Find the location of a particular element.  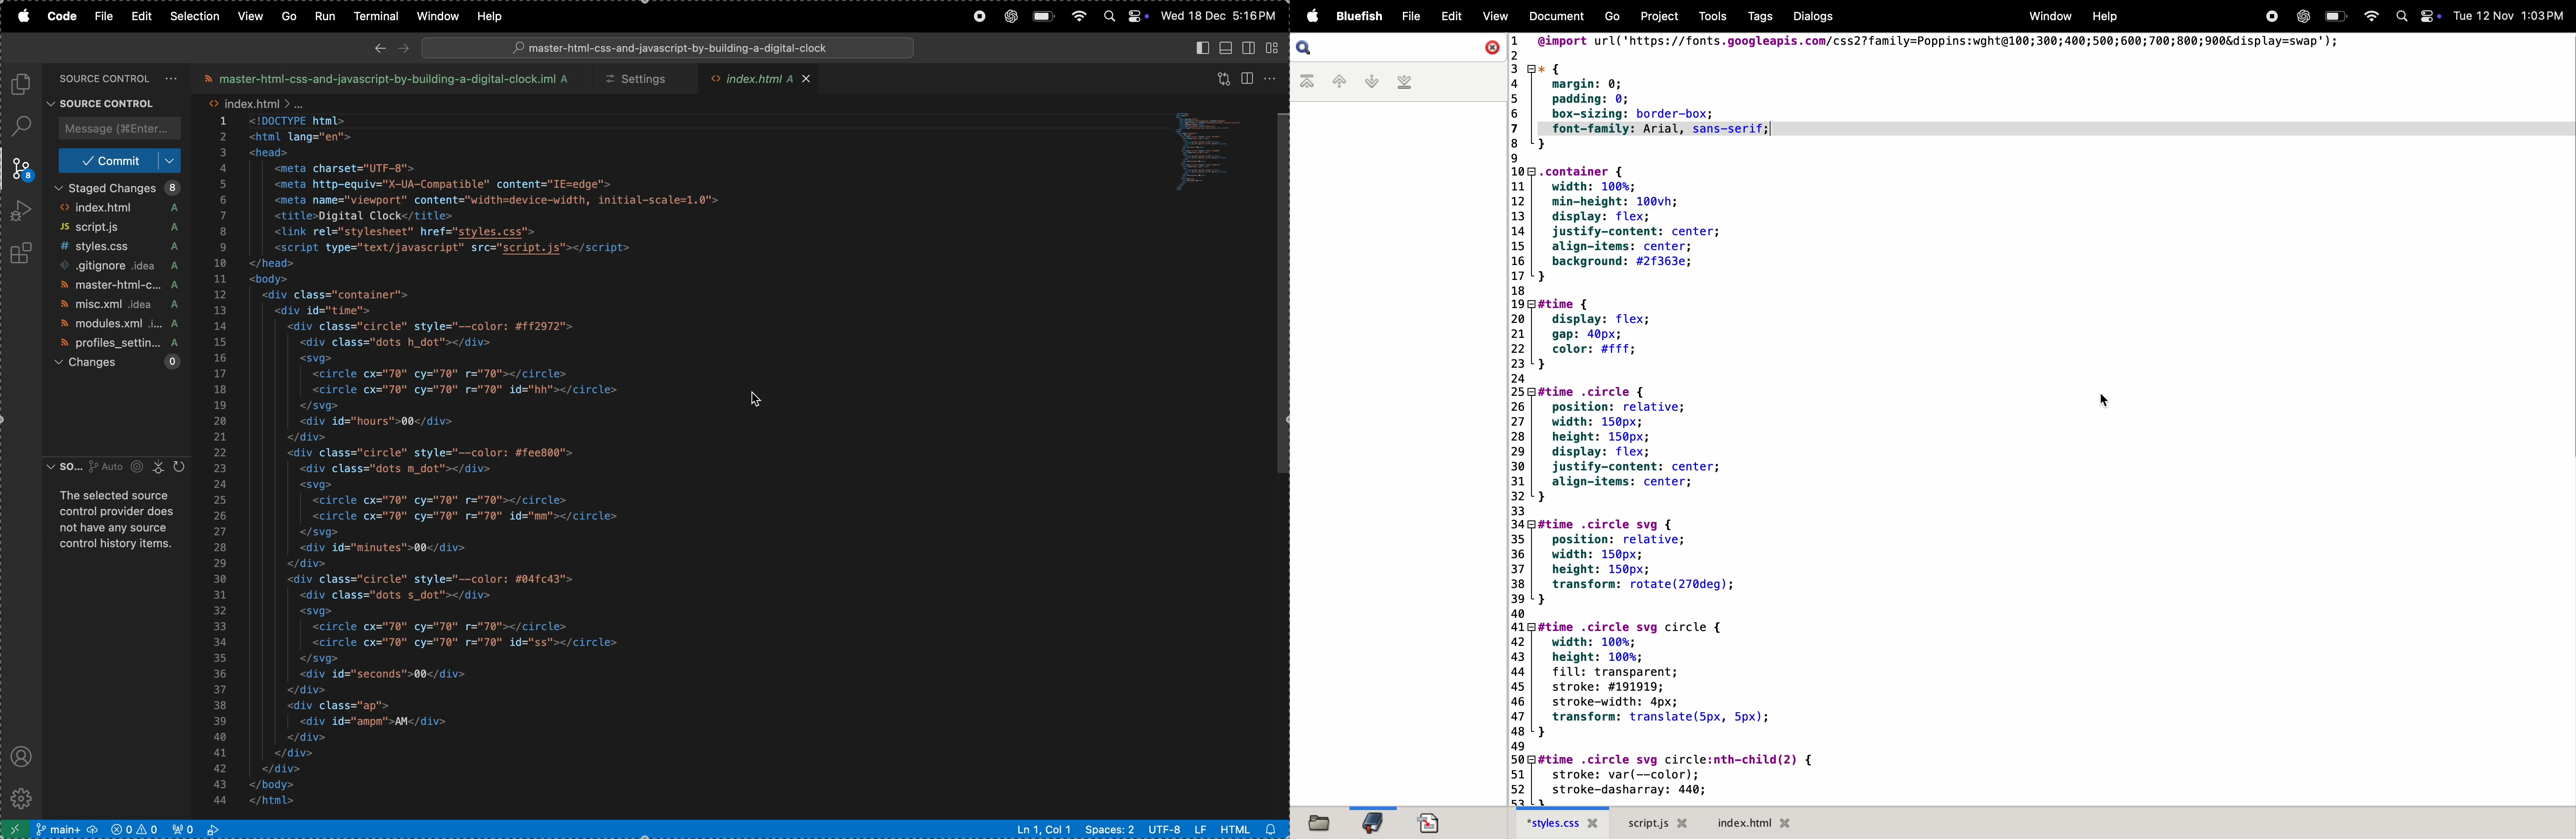

<head> is located at coordinates (272, 154).